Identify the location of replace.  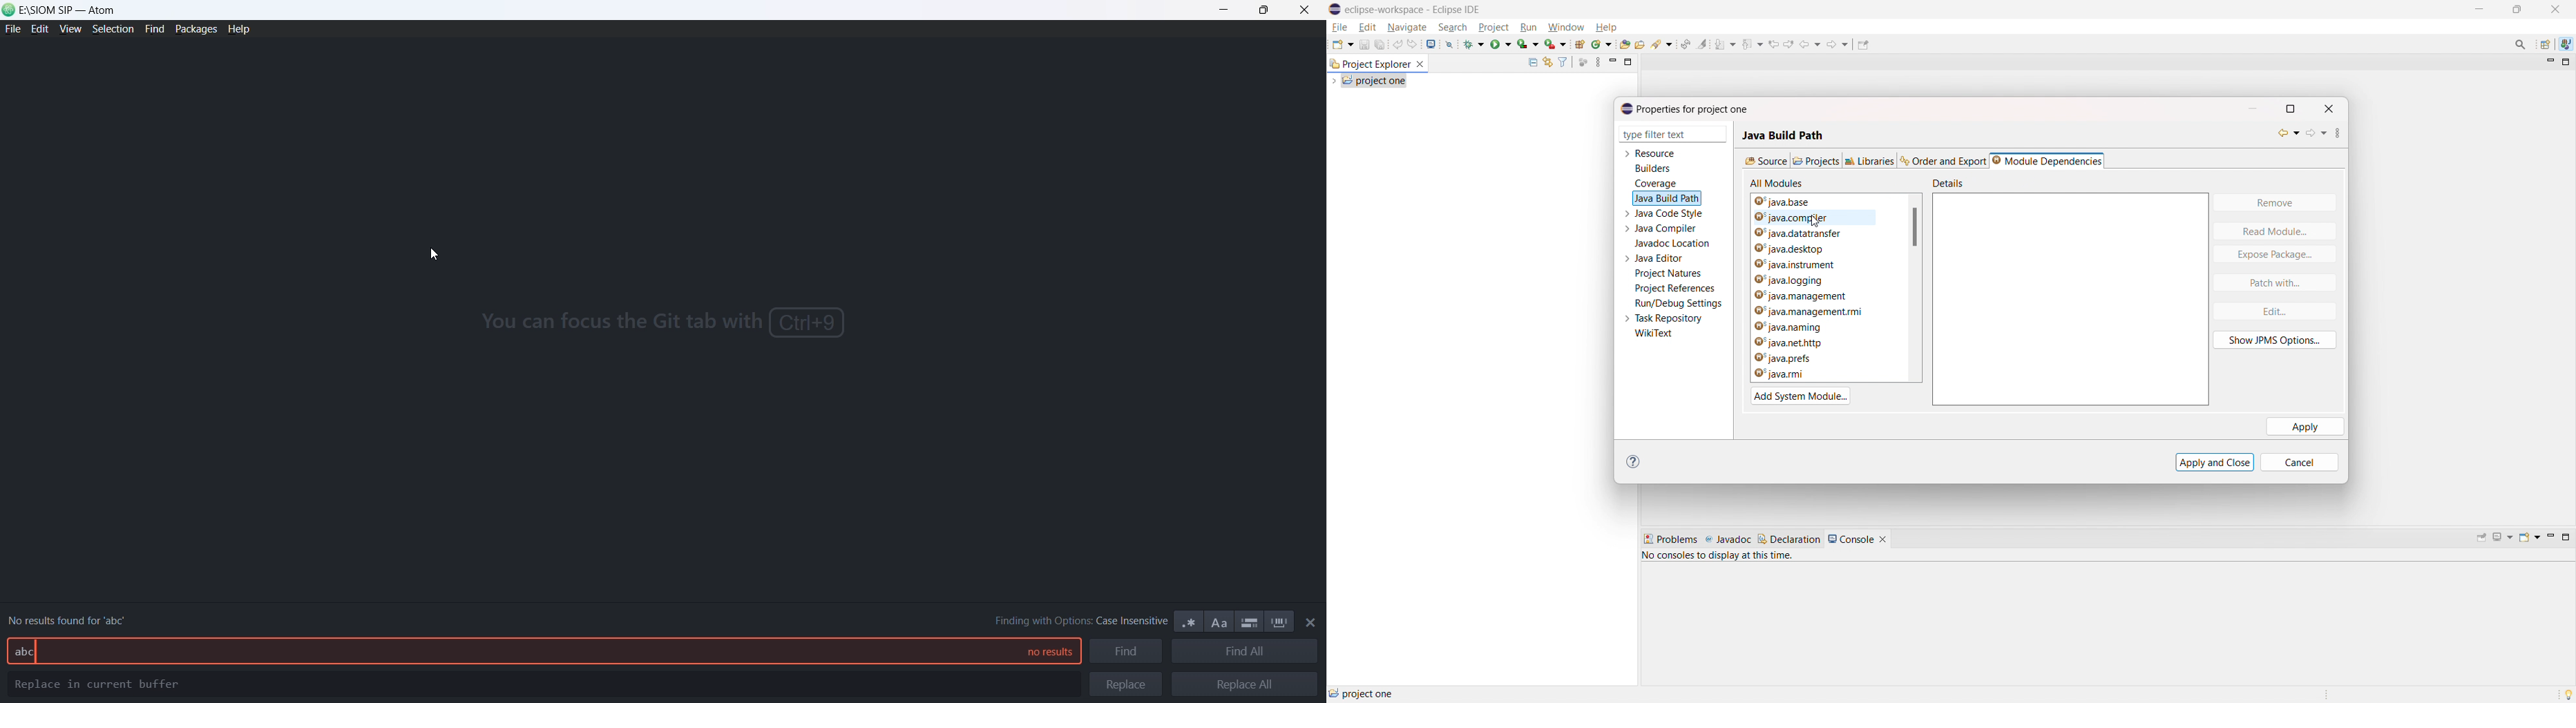
(1126, 684).